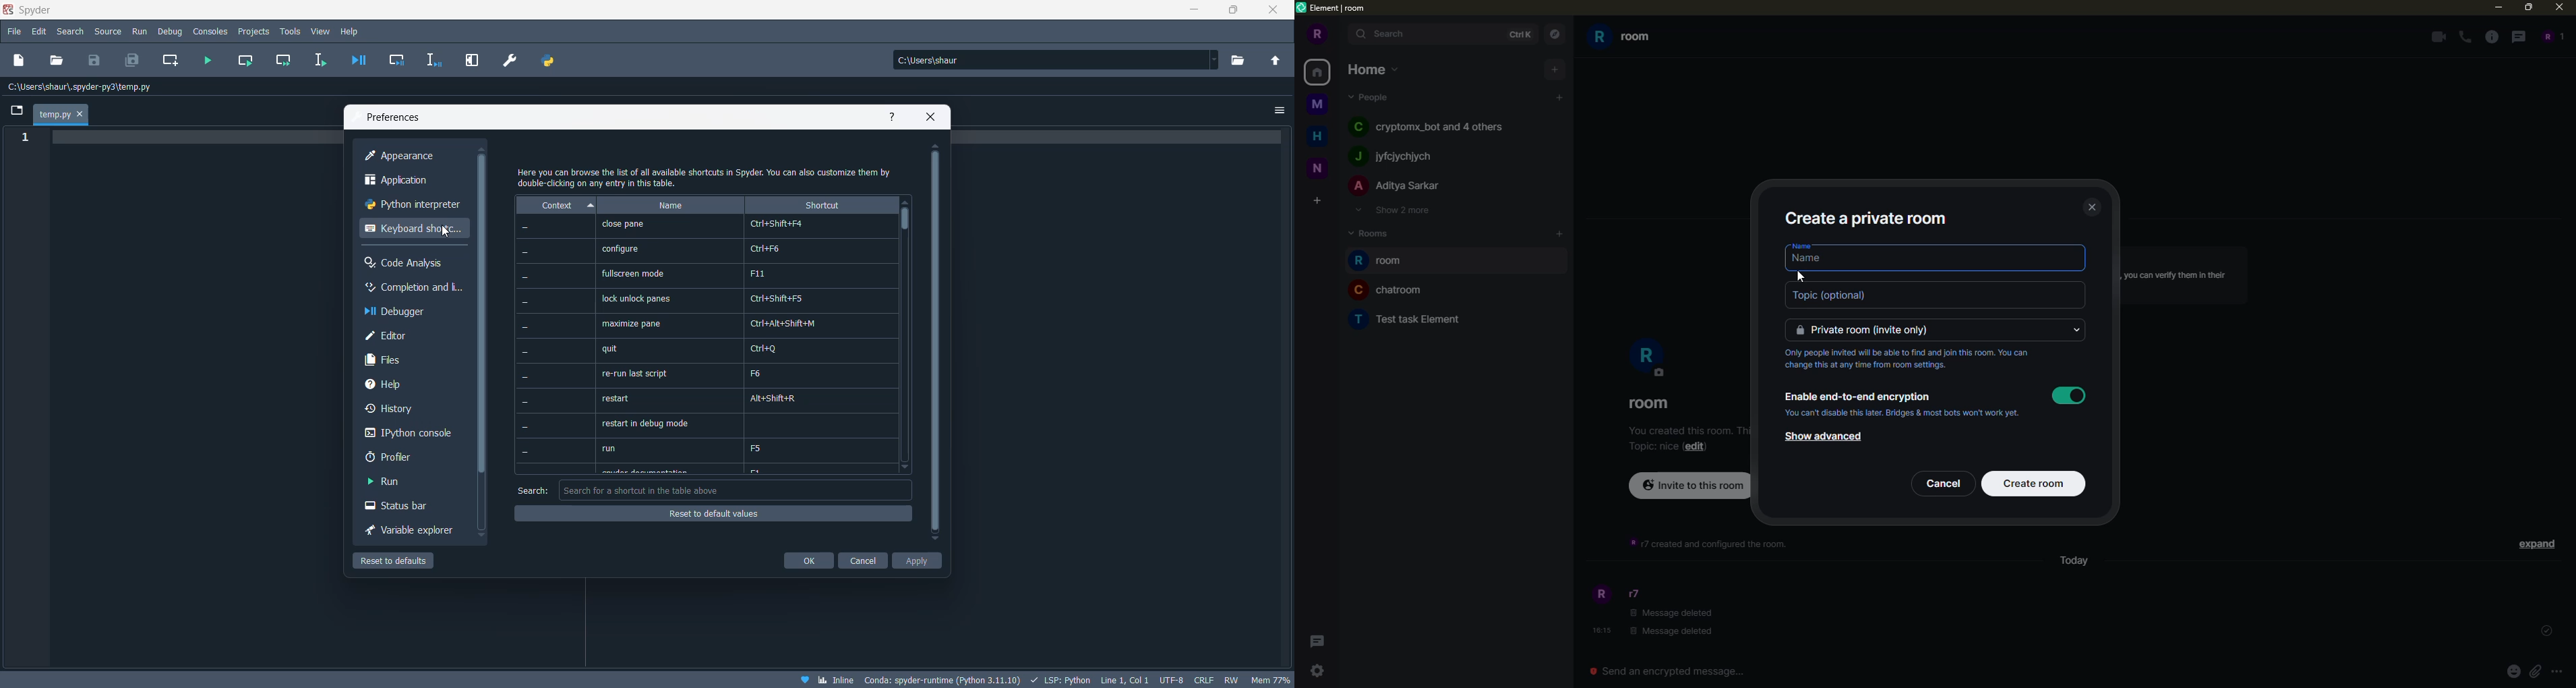 The width and height of the screenshot is (2576, 700). Describe the element at coordinates (1269, 679) in the screenshot. I see `memory` at that location.